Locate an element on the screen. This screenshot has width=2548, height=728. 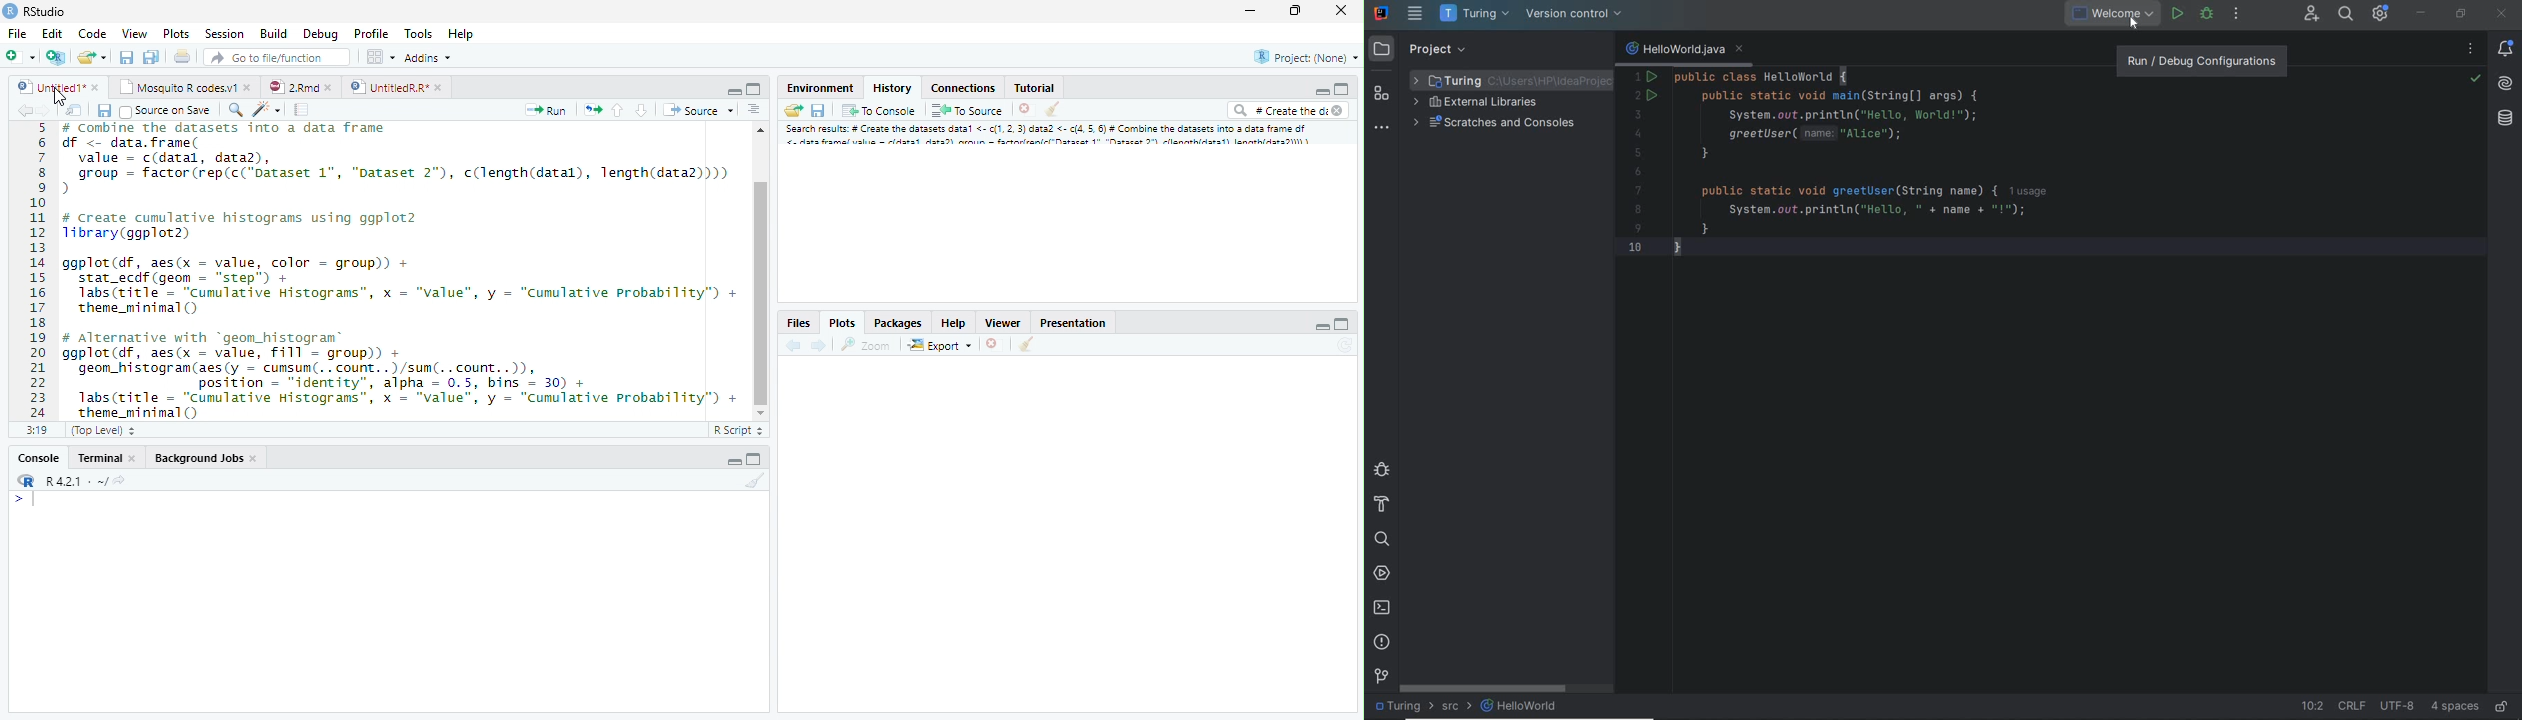
Tutorial is located at coordinates (1035, 88).